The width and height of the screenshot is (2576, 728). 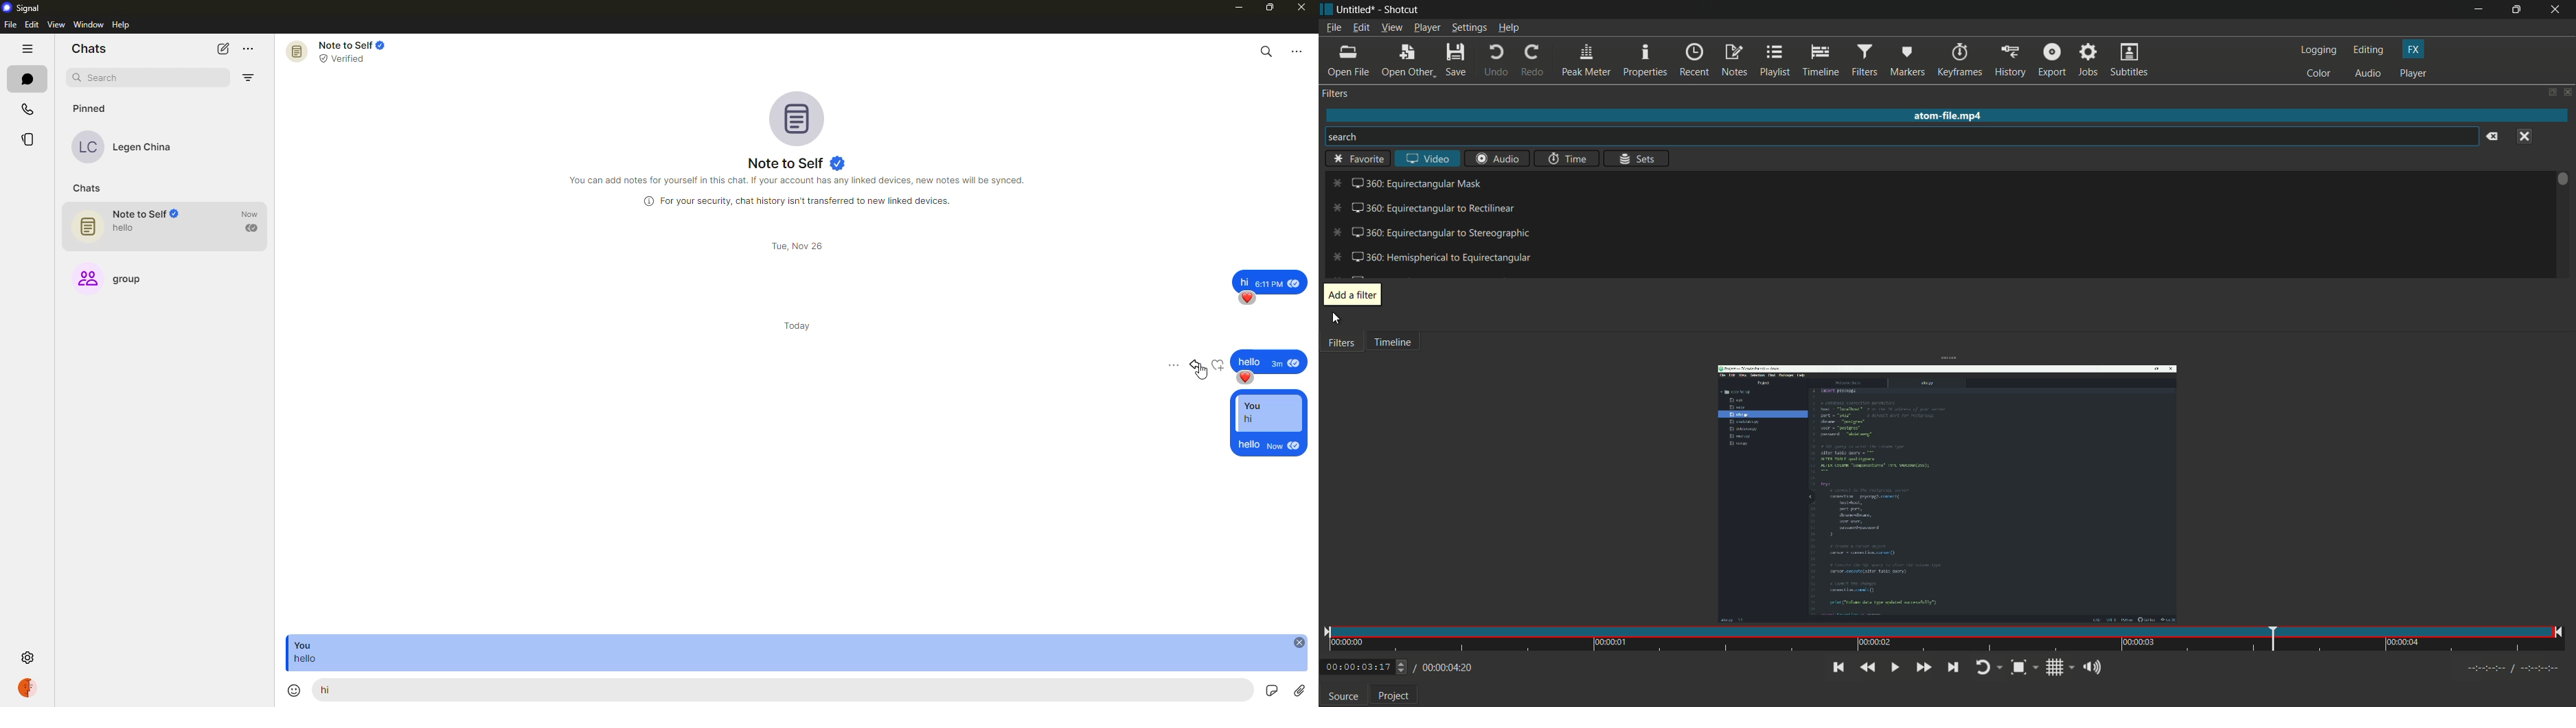 I want to click on close panel, so click(x=2567, y=92).